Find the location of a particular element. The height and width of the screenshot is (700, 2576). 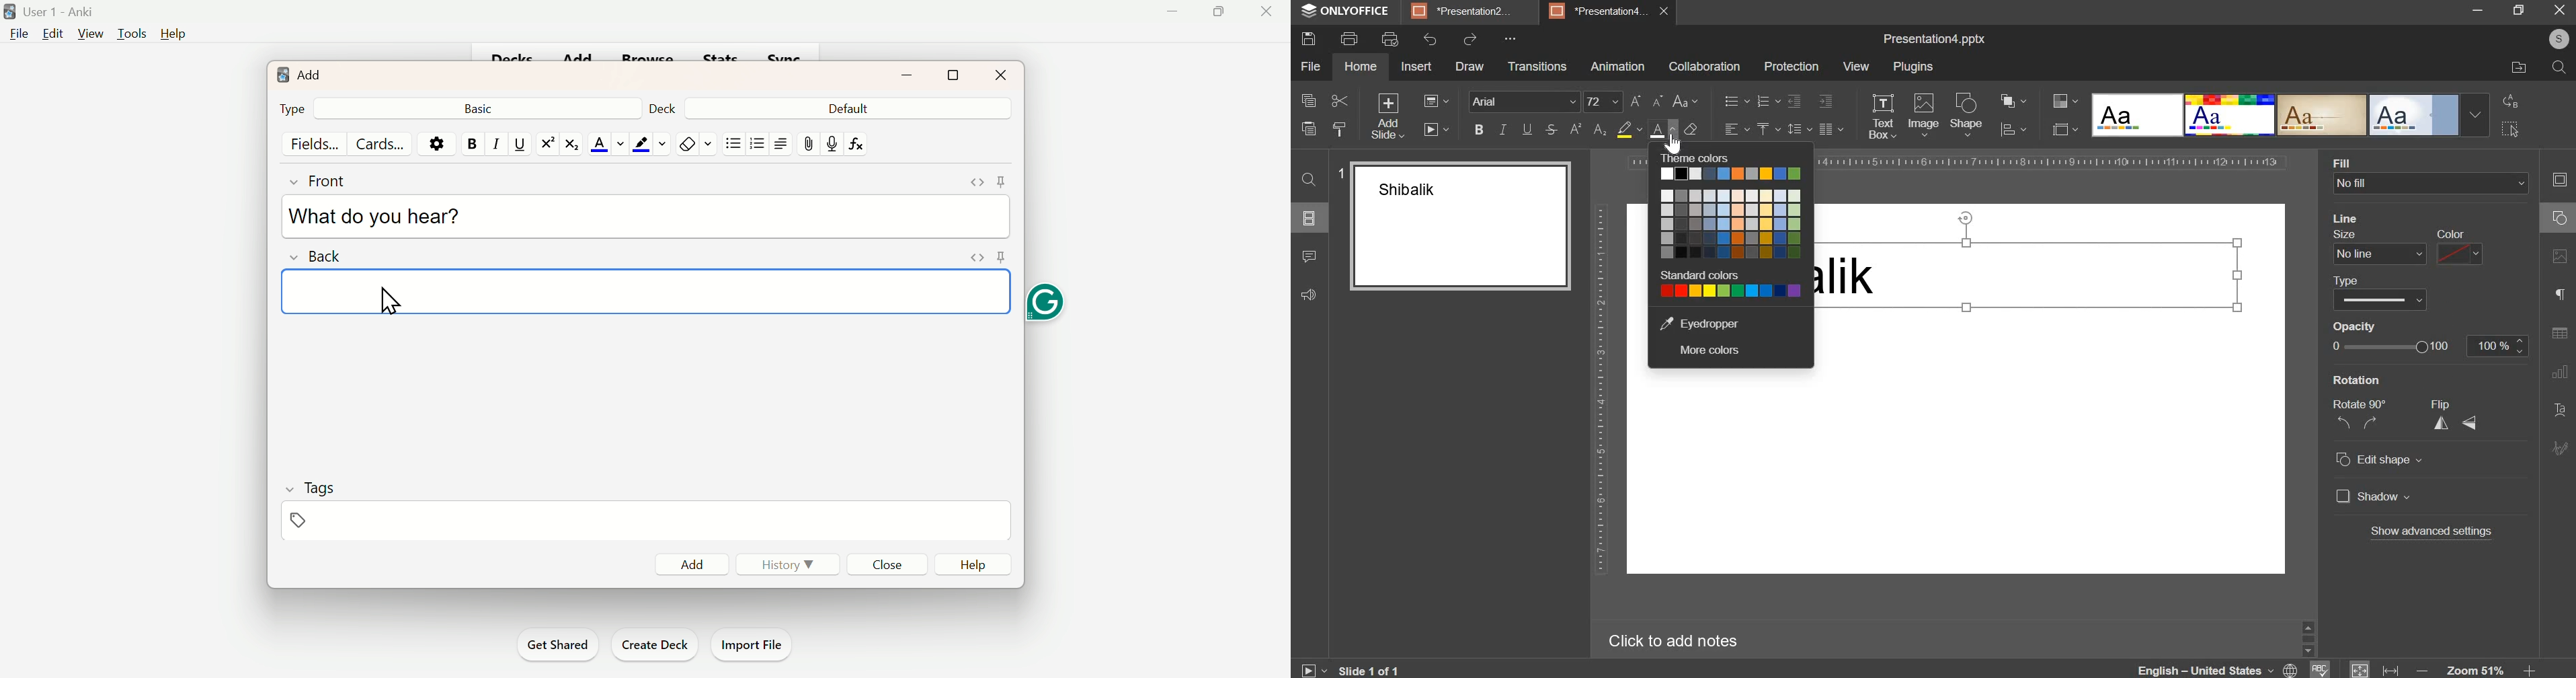

close is located at coordinates (1668, 14).